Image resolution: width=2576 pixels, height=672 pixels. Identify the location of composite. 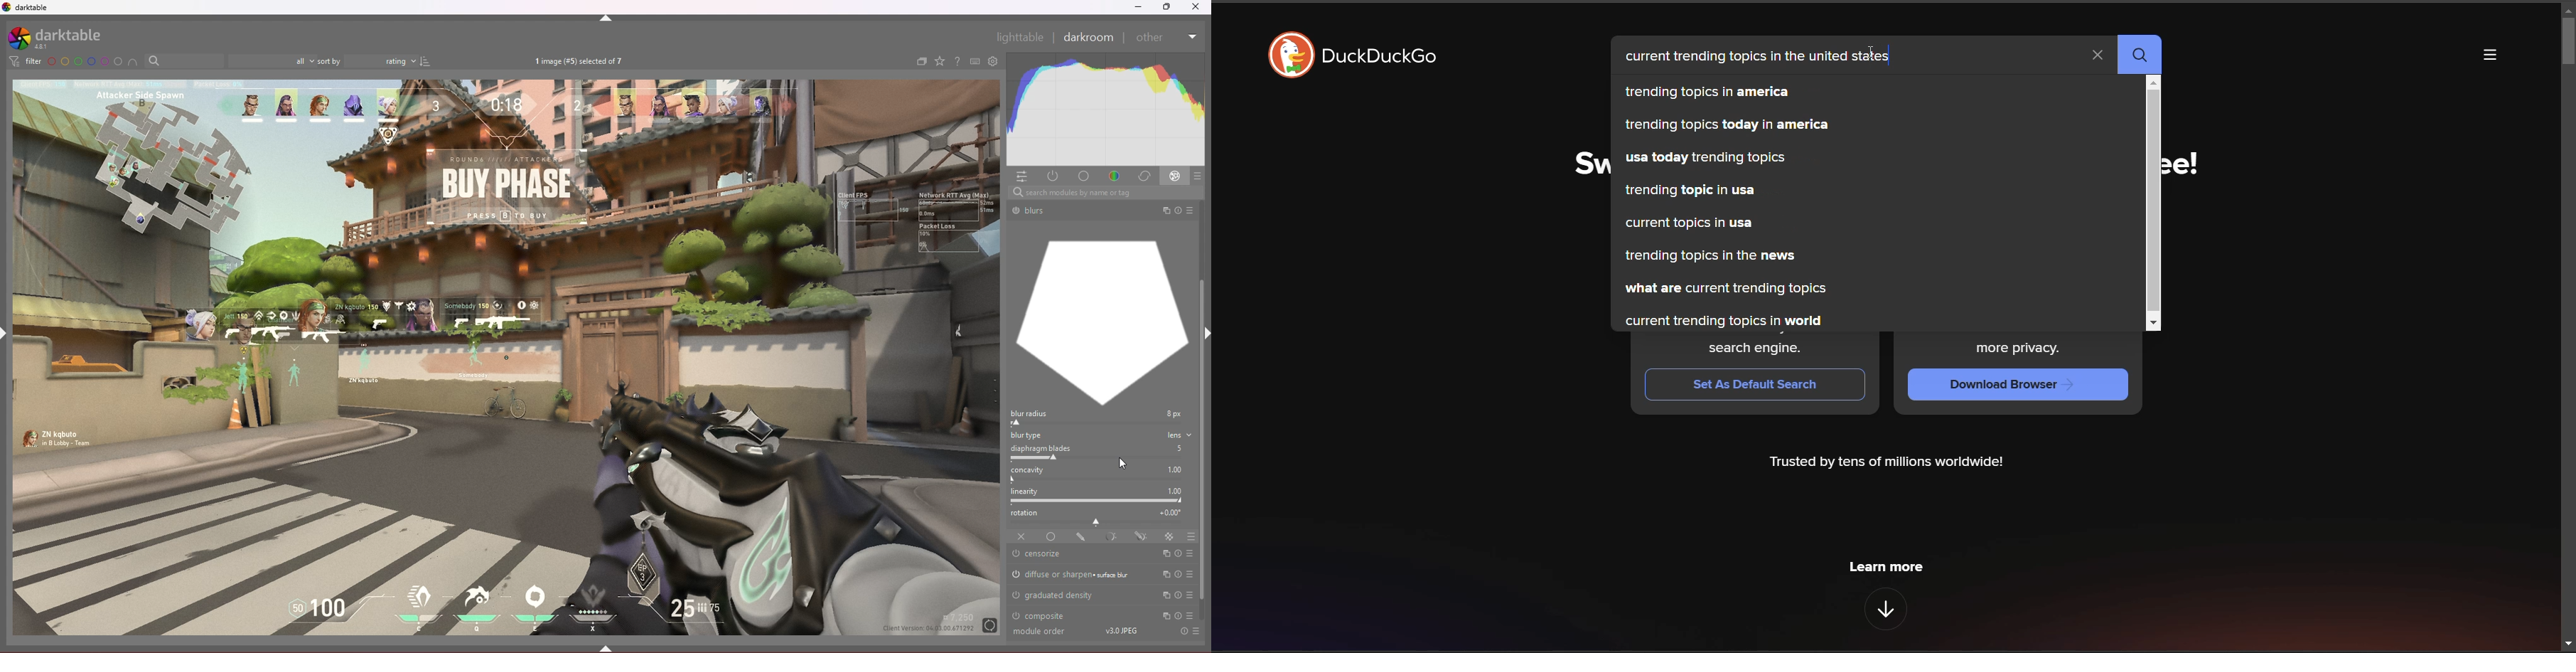
(1043, 615).